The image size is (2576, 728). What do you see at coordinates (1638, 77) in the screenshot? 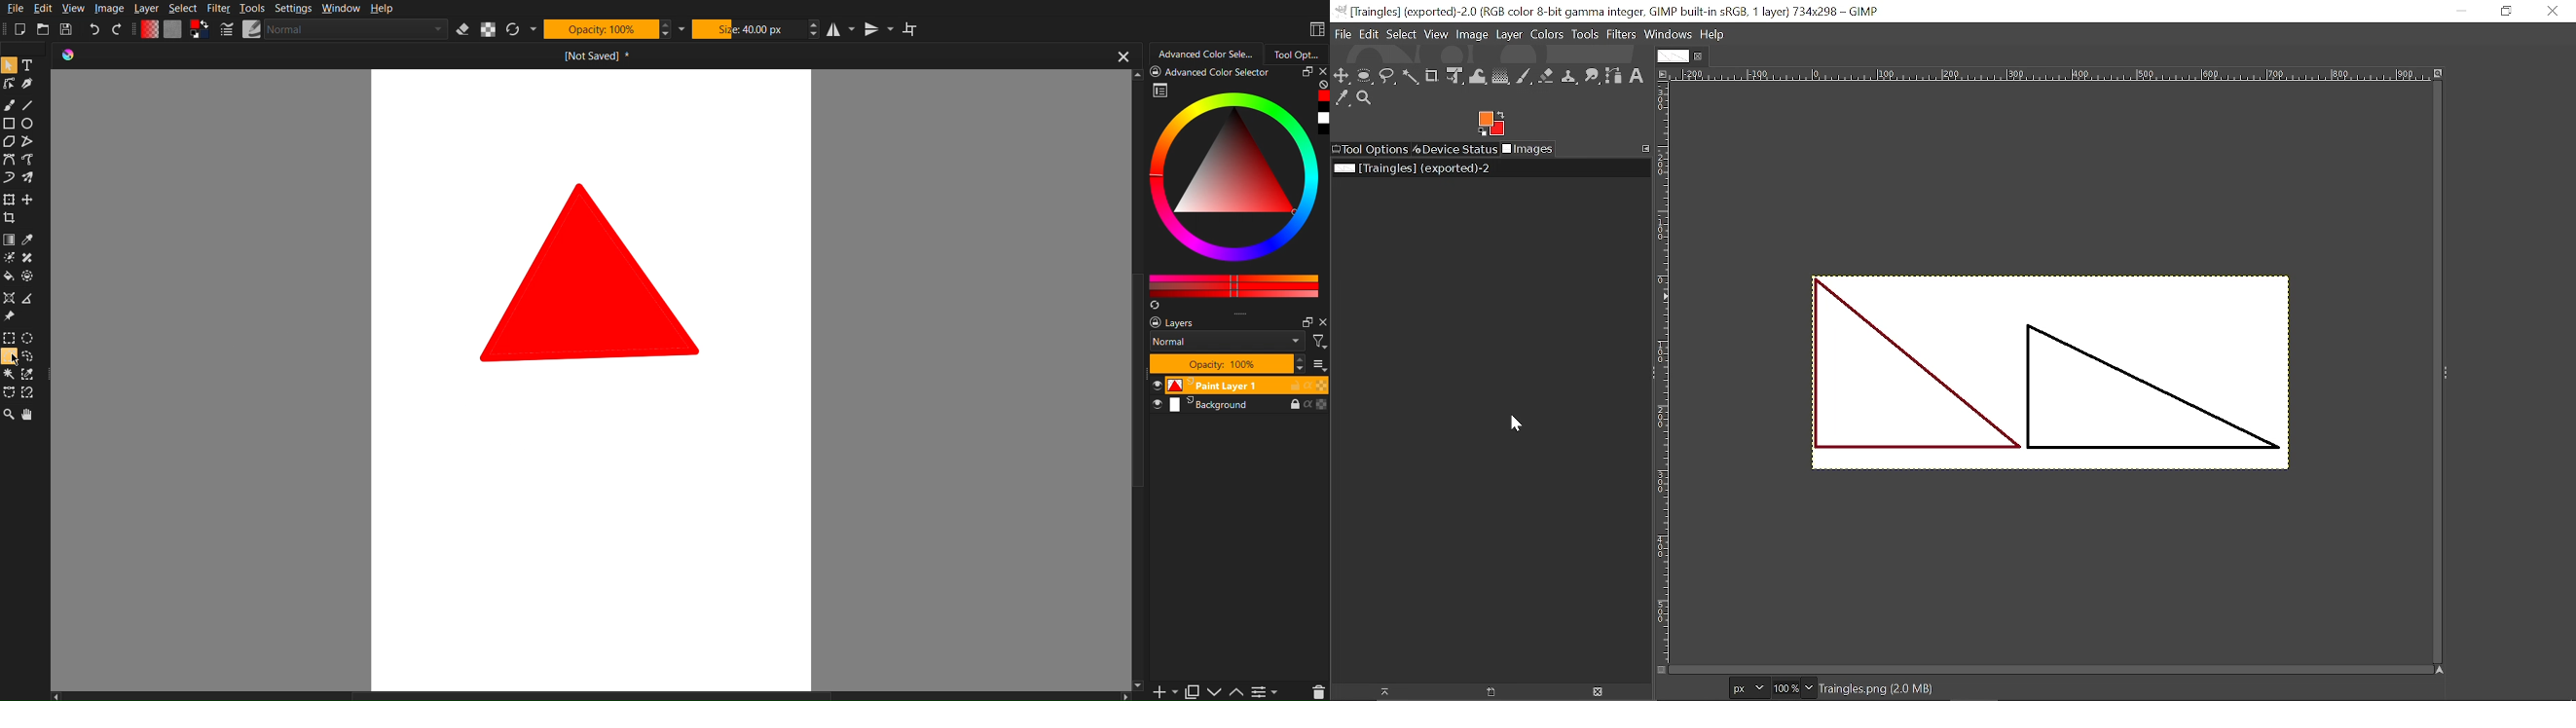
I see `Text tool` at bounding box center [1638, 77].